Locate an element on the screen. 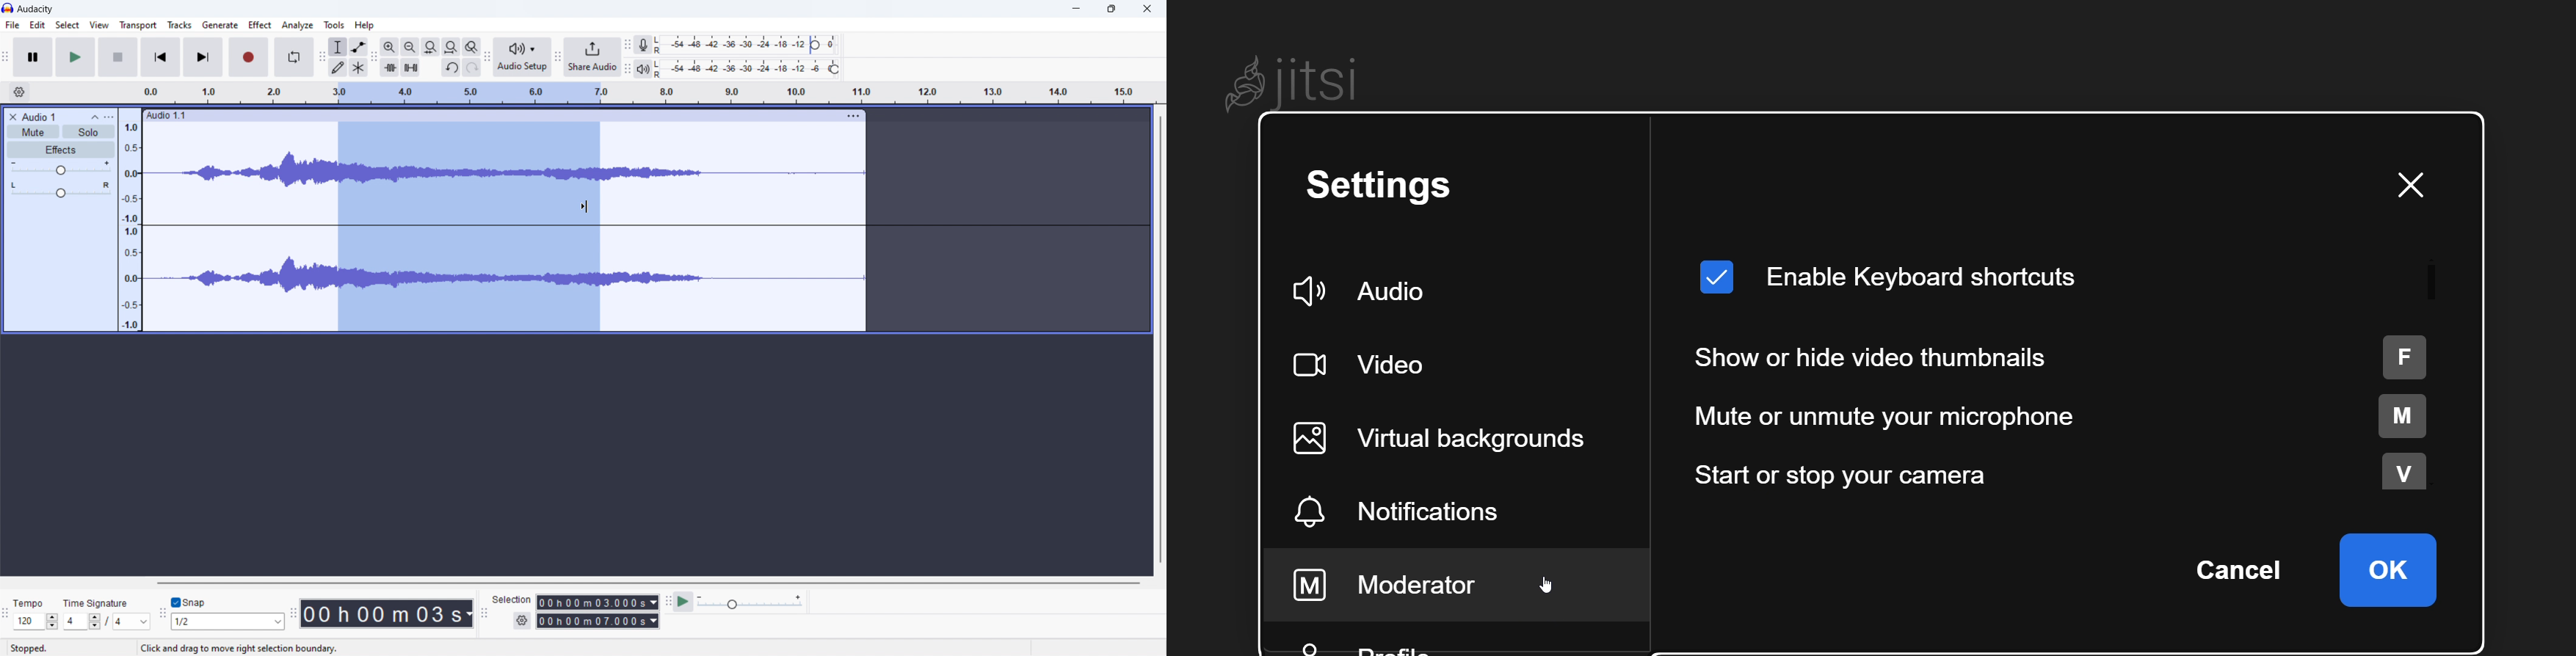 This screenshot has height=672, width=2576. 4 is located at coordinates (80, 622).